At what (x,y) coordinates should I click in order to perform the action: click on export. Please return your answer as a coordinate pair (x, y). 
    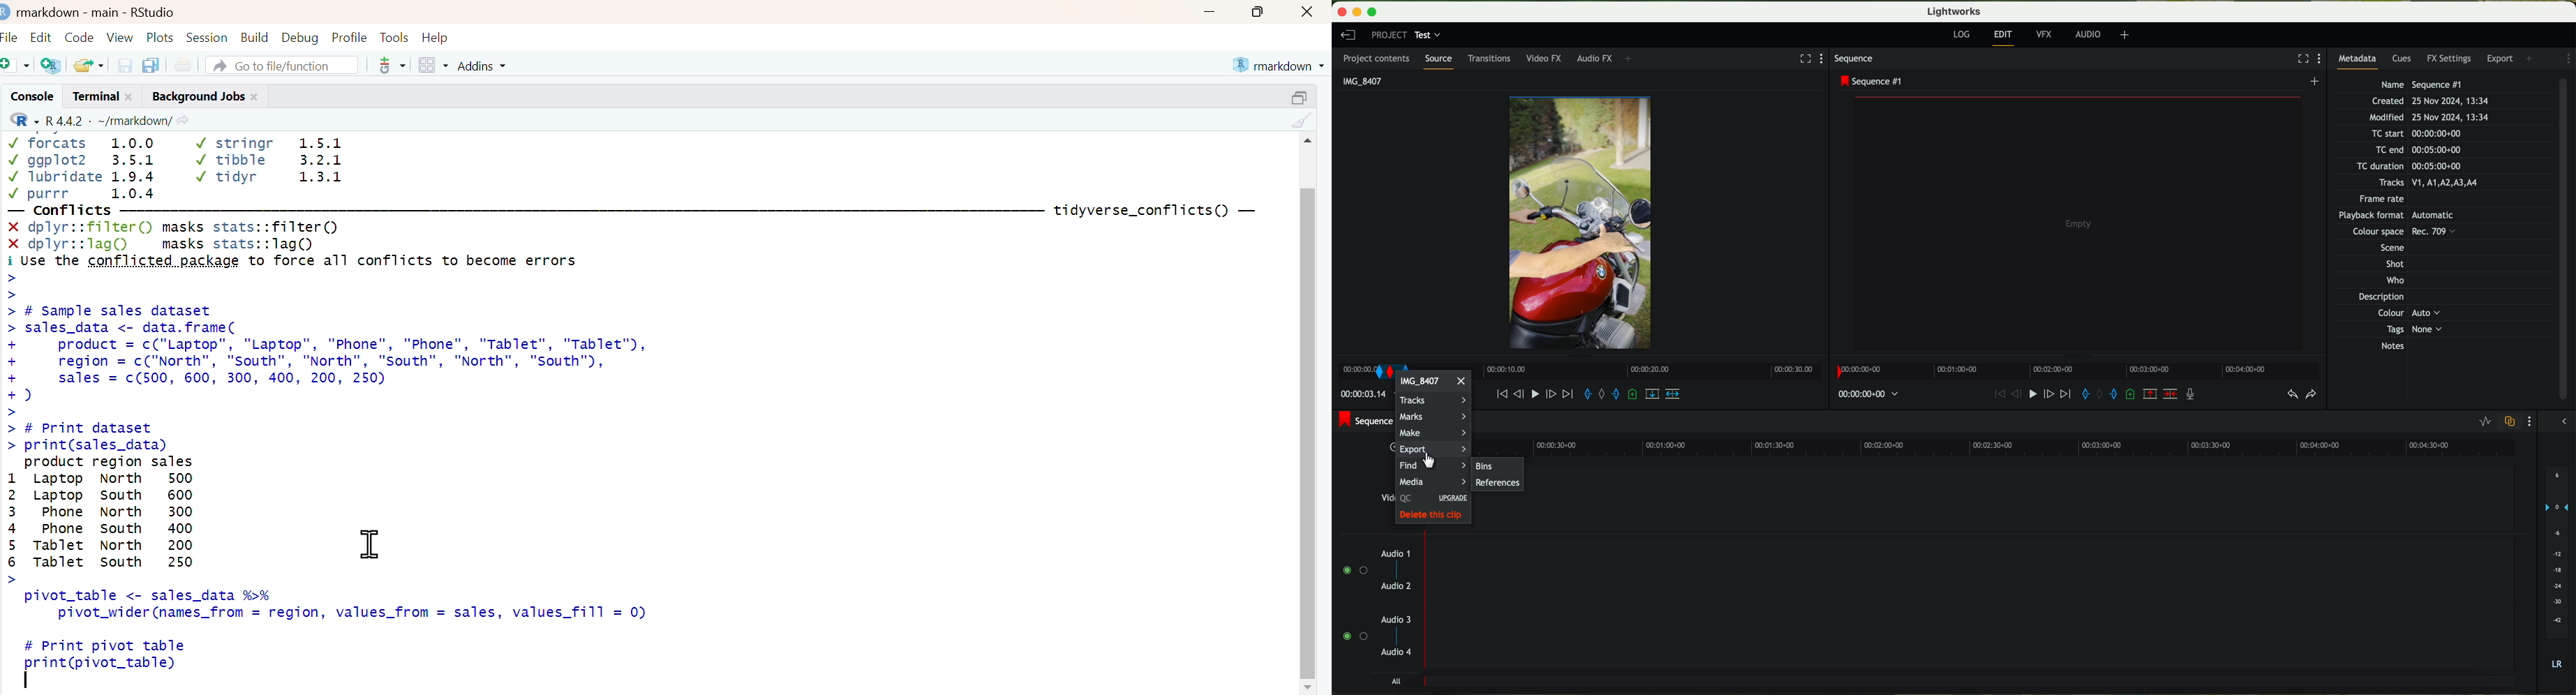
    Looking at the image, I should click on (2501, 57).